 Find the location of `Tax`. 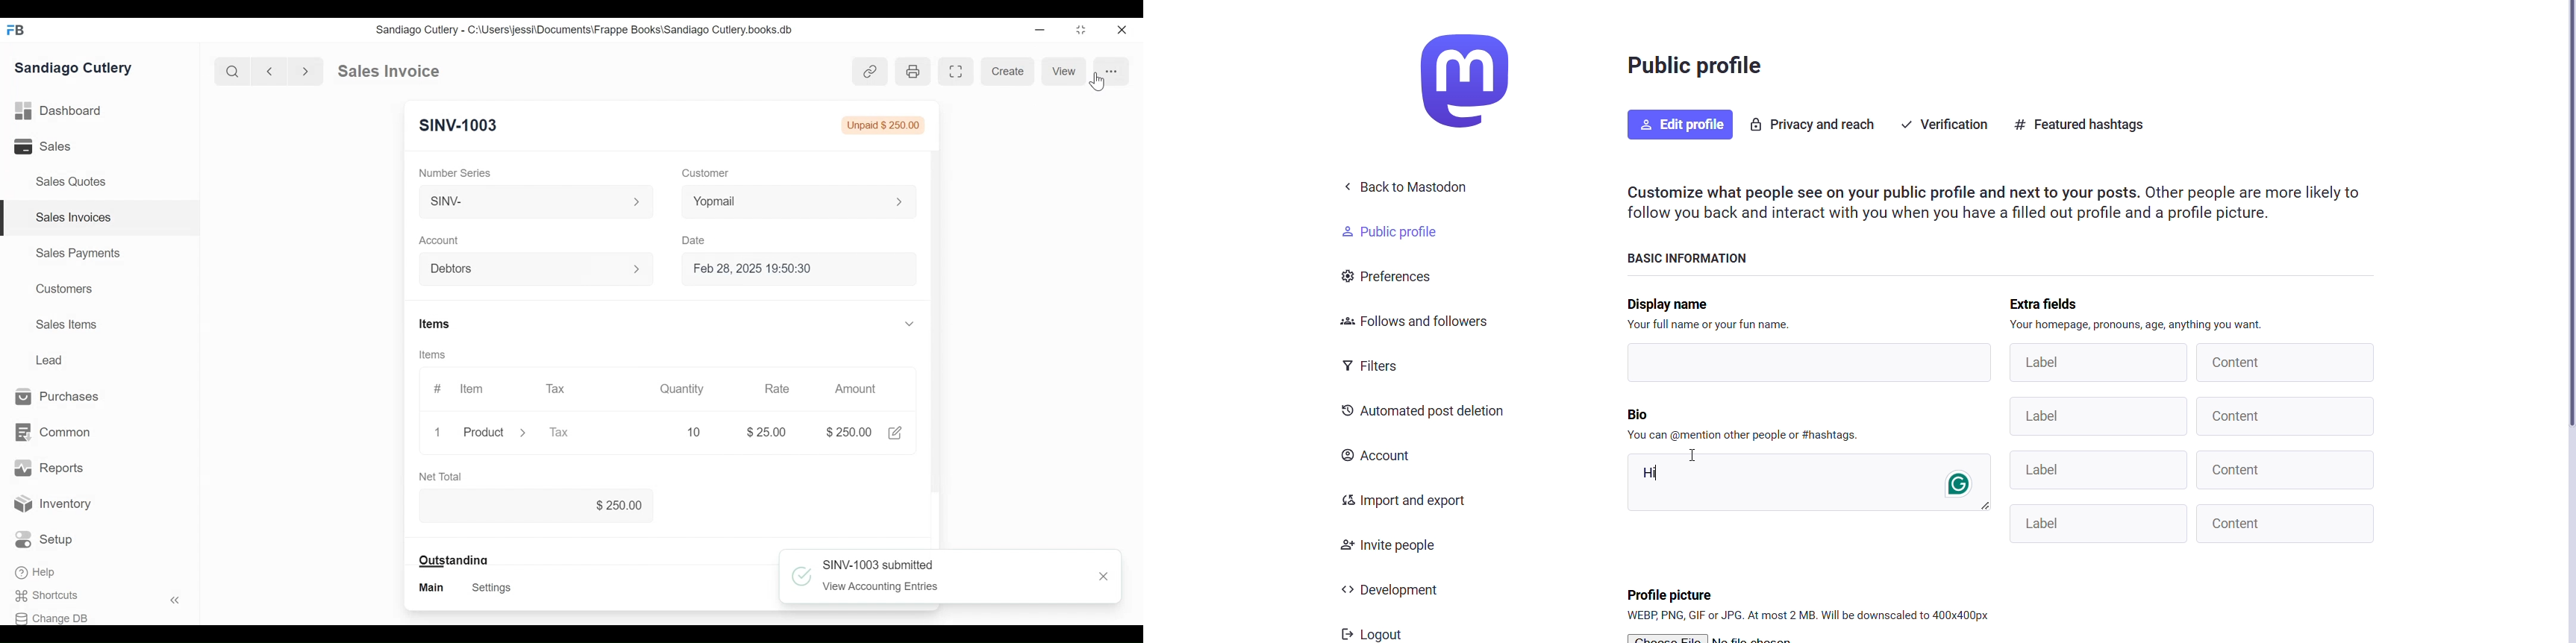

Tax is located at coordinates (555, 392).